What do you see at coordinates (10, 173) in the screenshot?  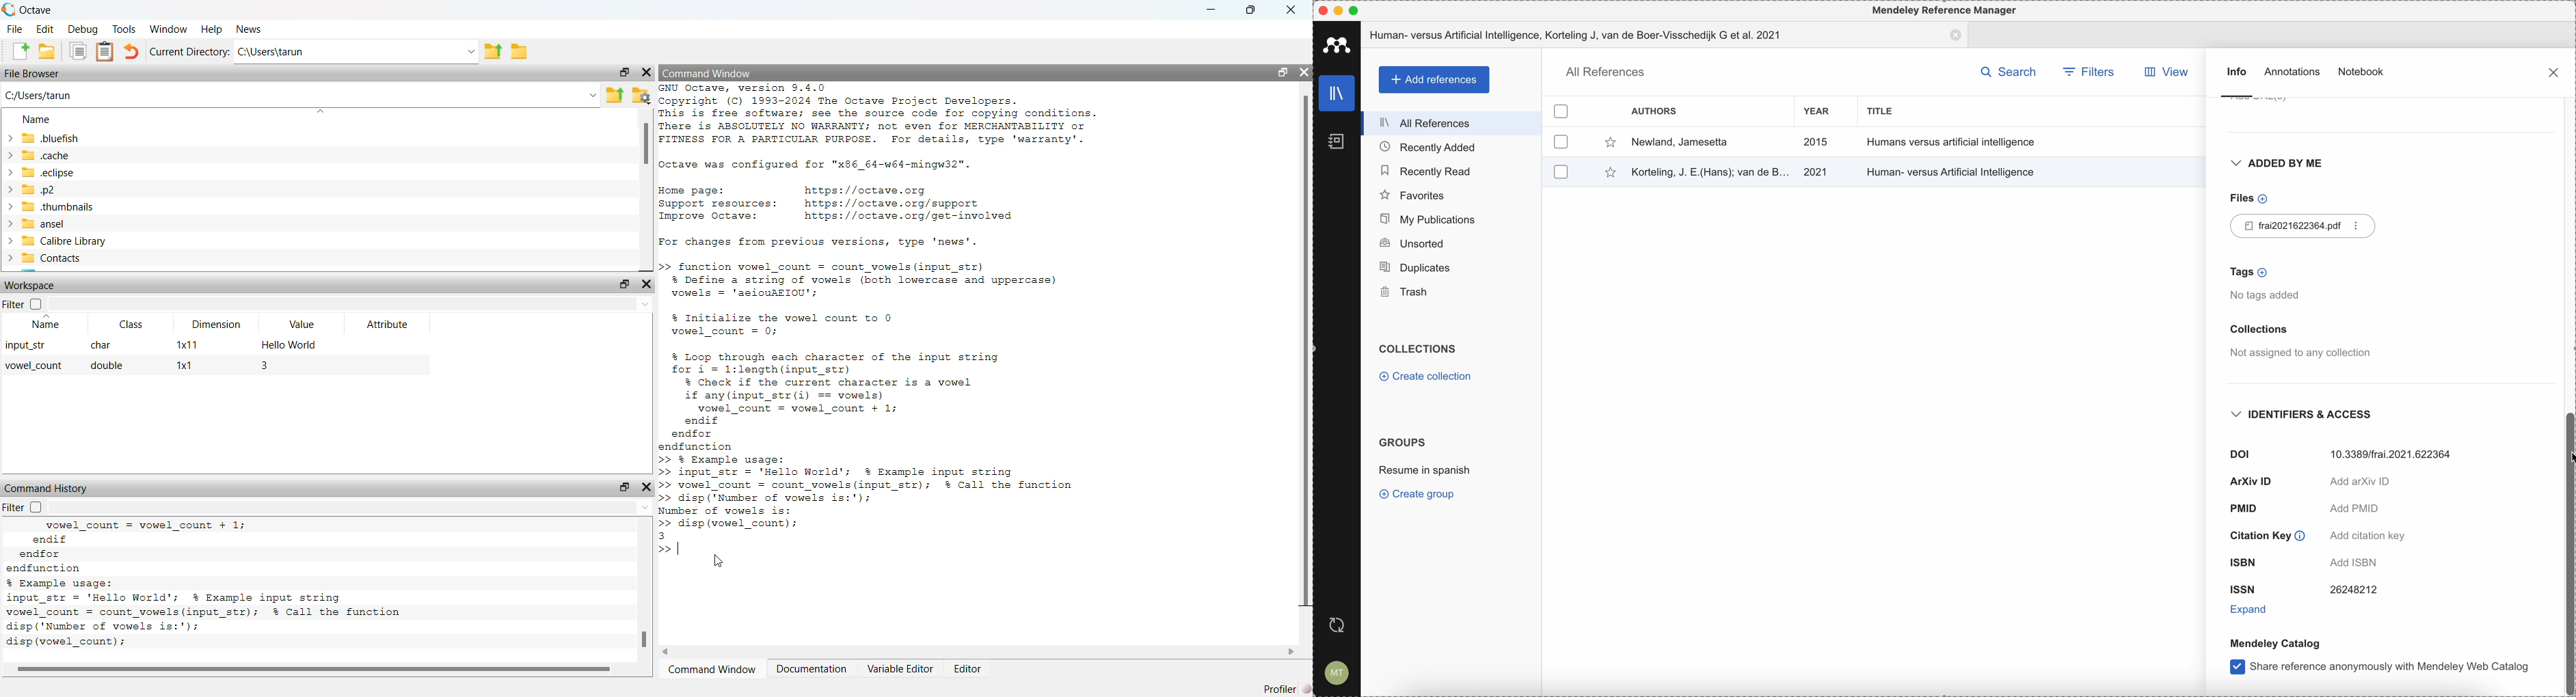 I see `expand/collapse` at bounding box center [10, 173].